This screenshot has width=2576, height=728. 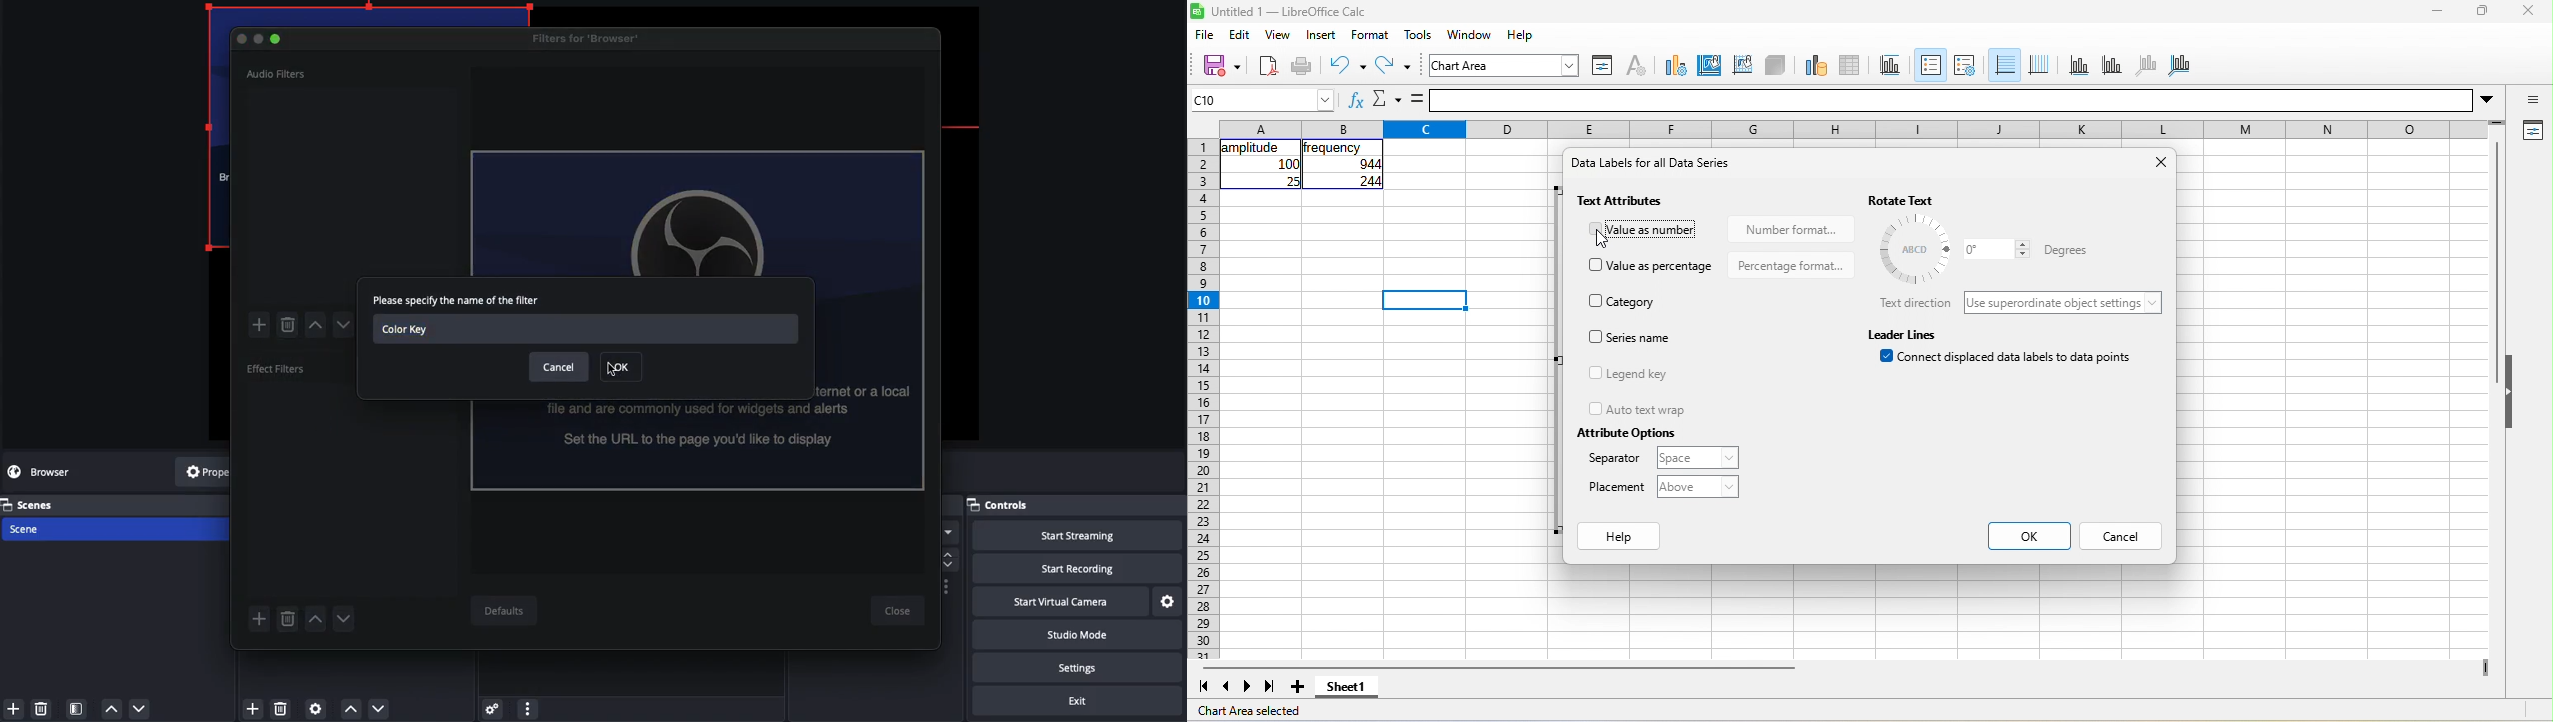 I want to click on Close, so click(x=900, y=612).